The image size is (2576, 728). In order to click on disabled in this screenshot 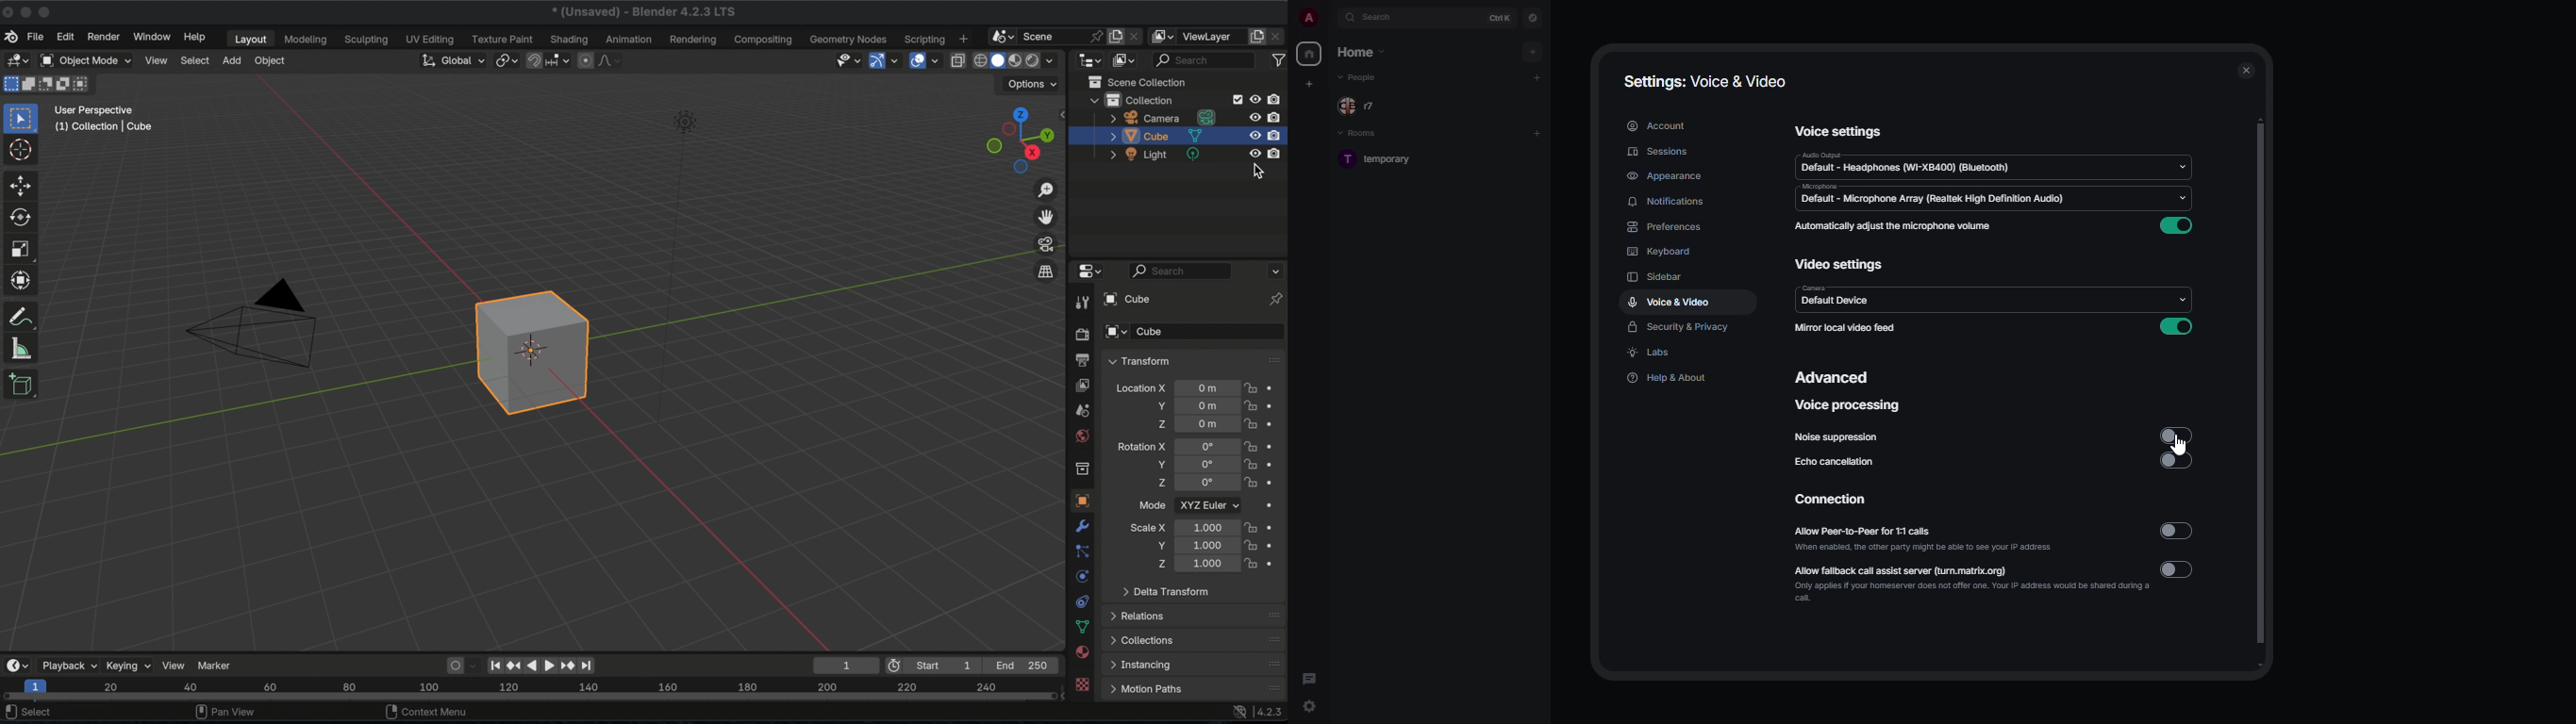, I will do `click(2176, 569)`.